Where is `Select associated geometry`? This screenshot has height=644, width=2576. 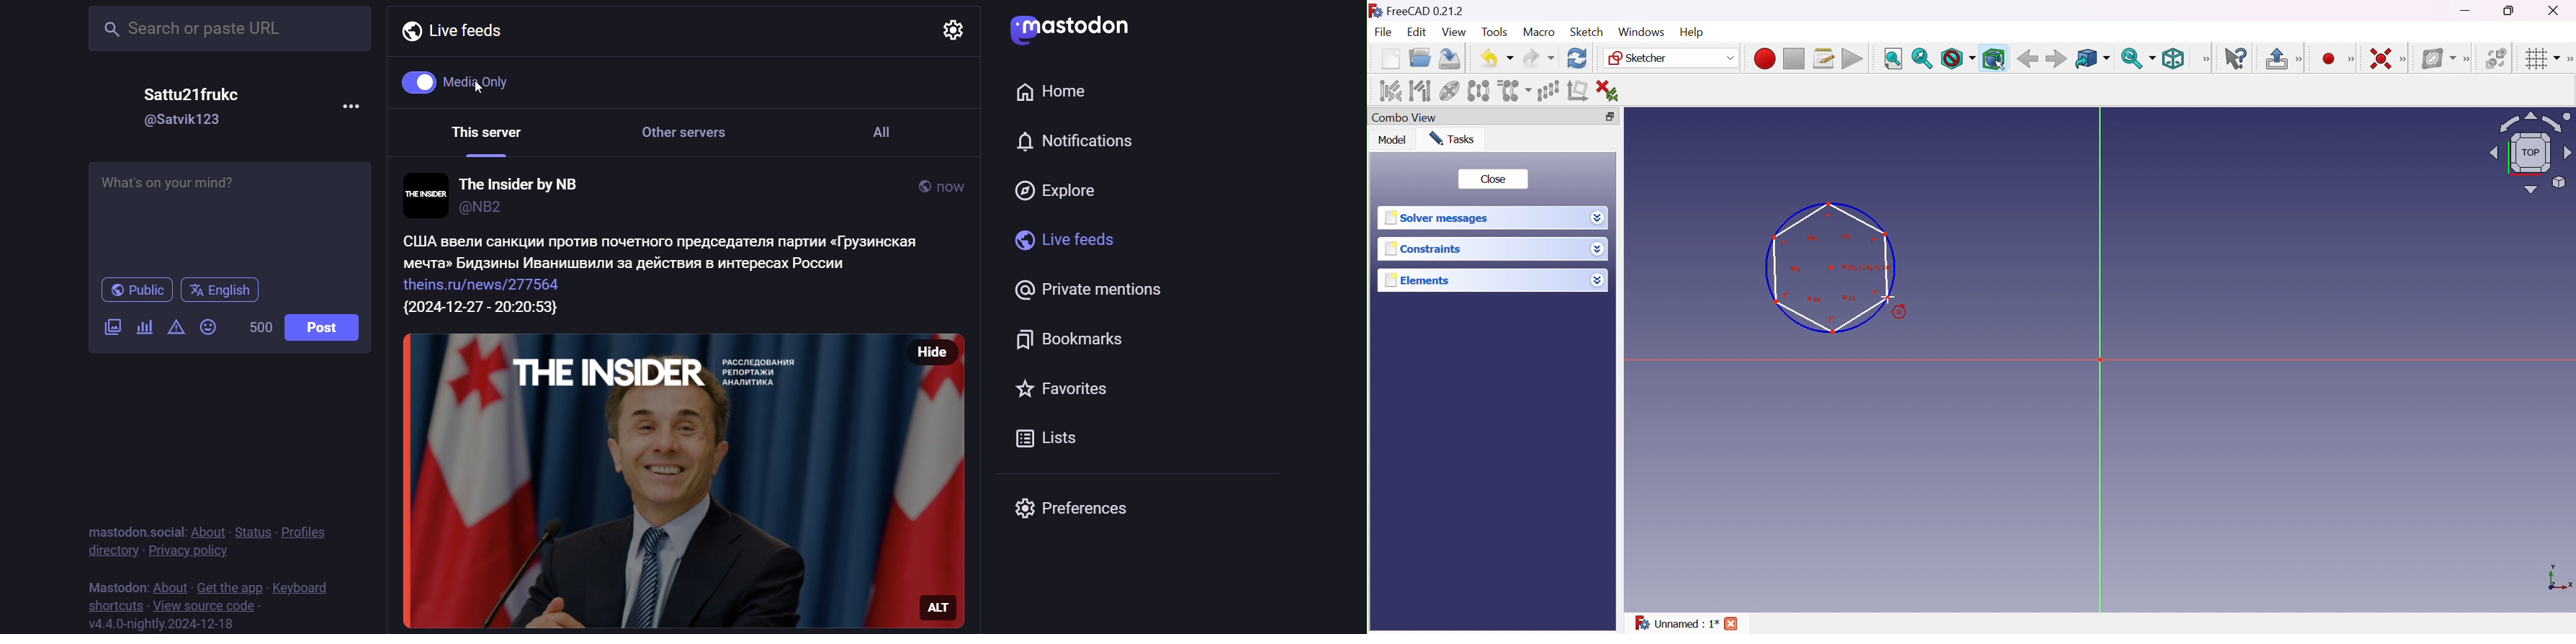
Select associated geometry is located at coordinates (1420, 91).